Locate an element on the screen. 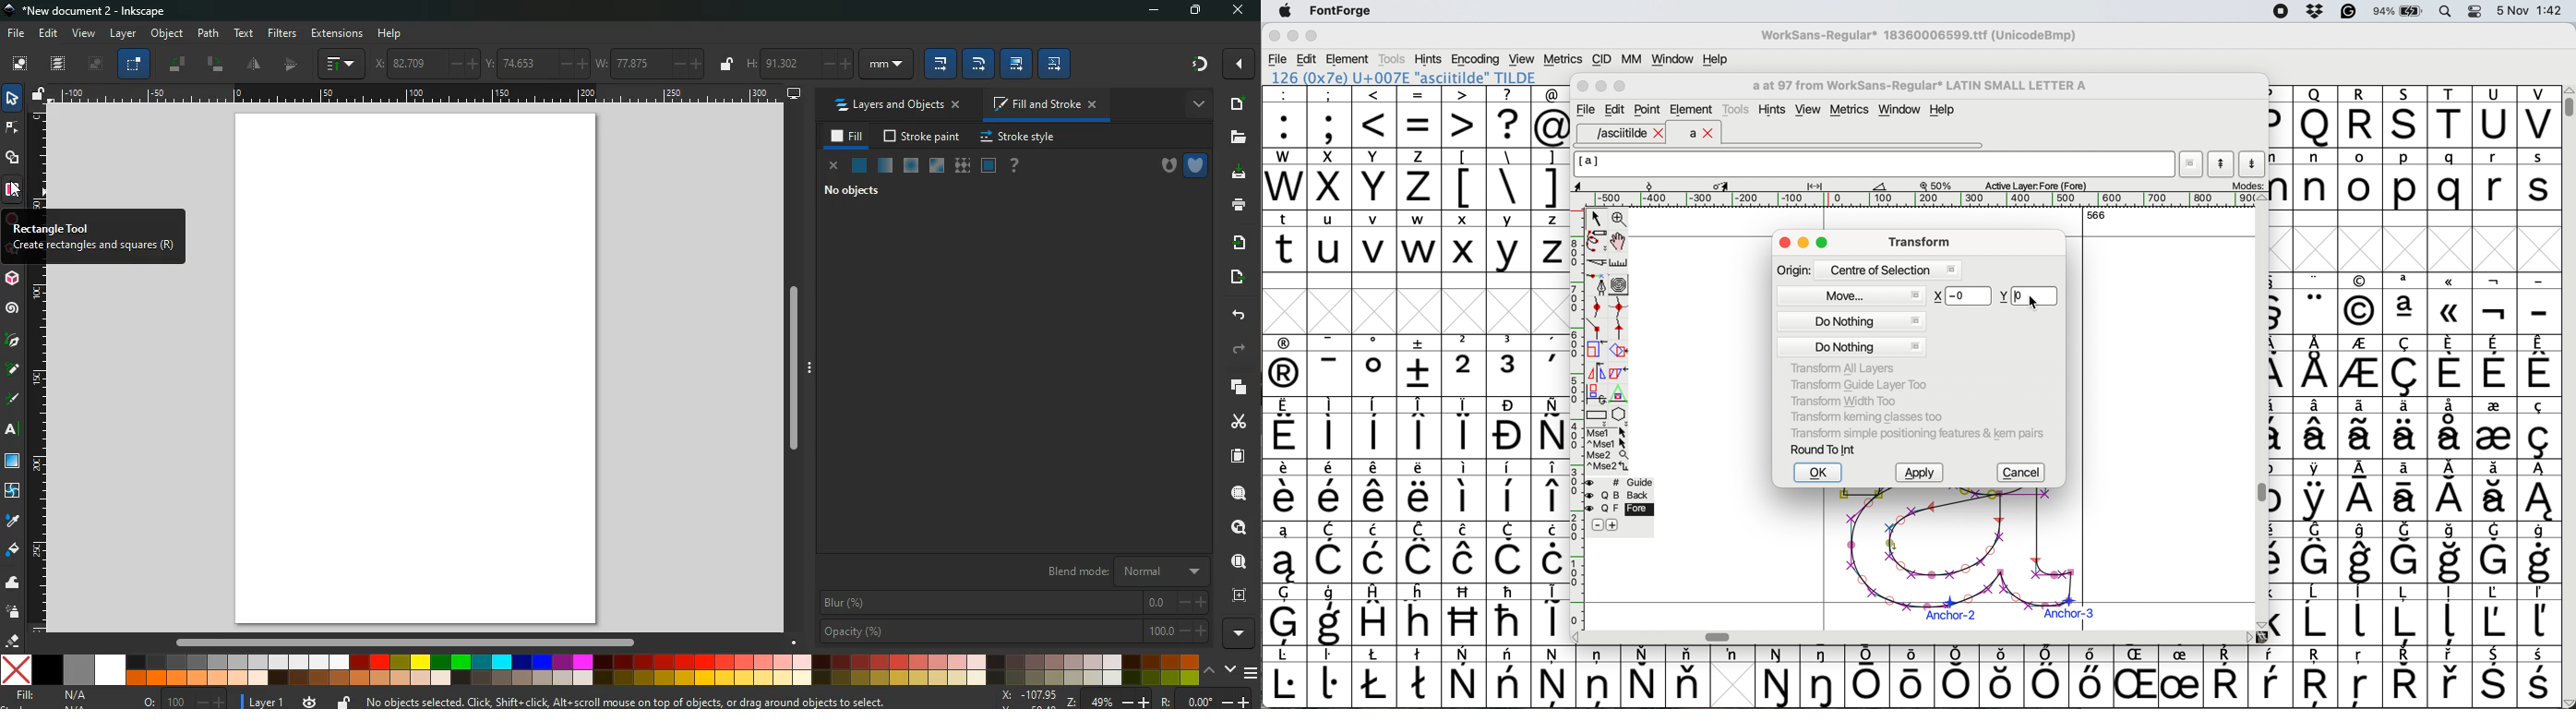  wave is located at coordinates (11, 583).